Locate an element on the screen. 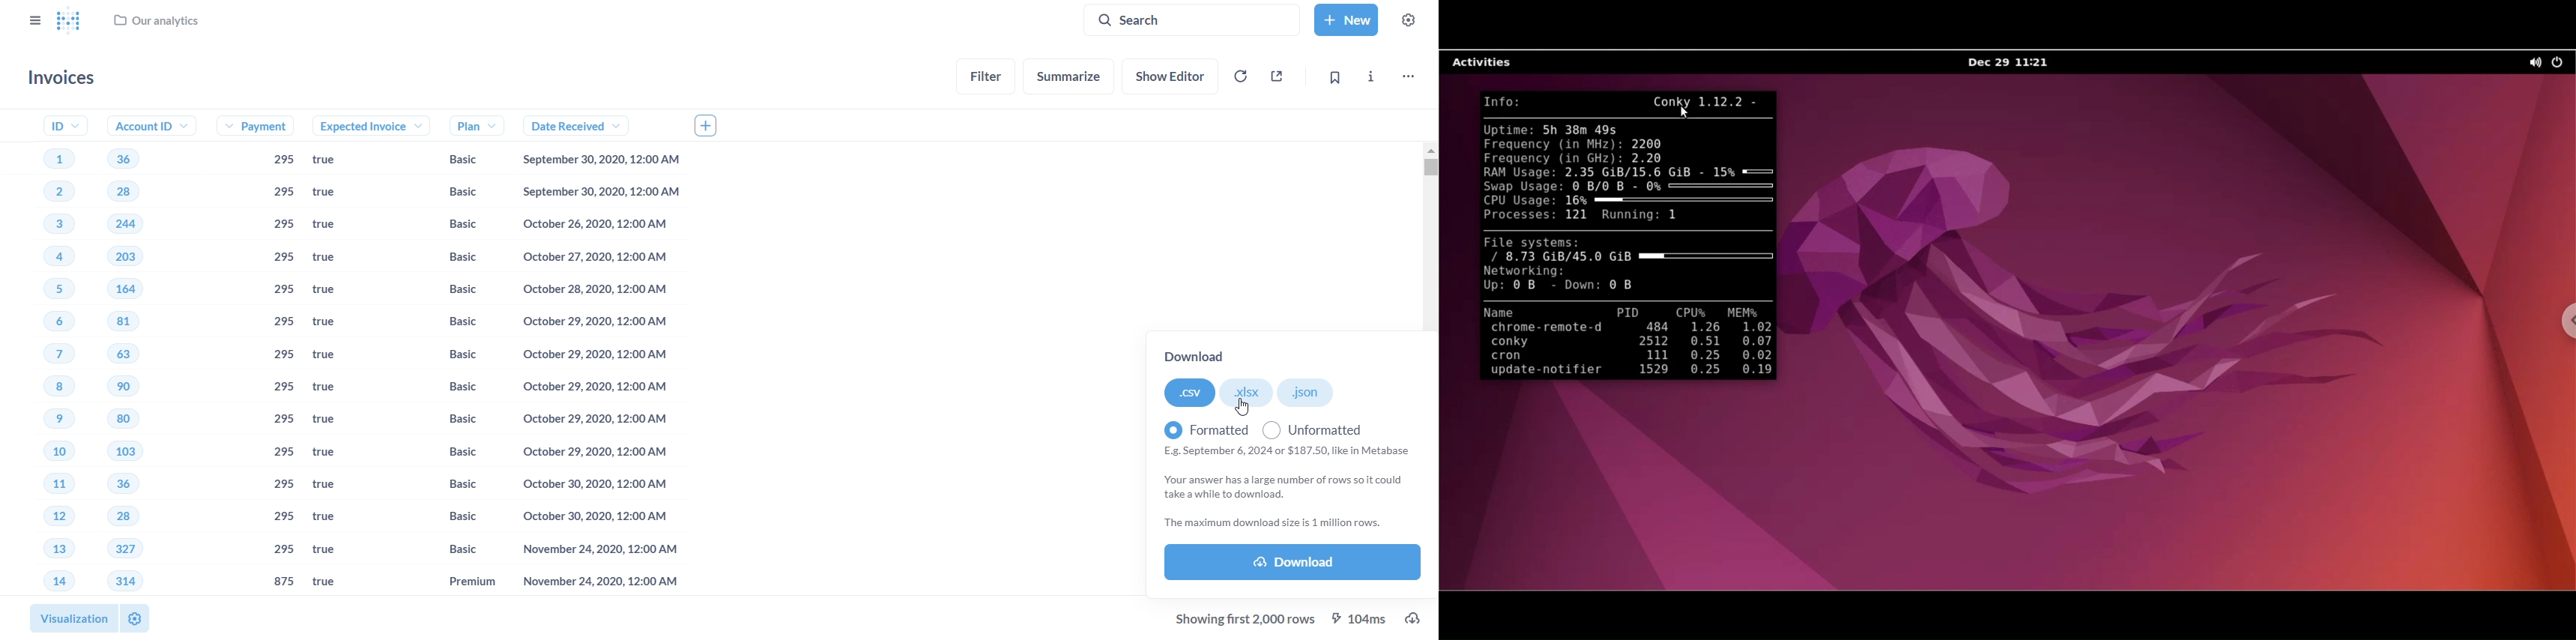 The image size is (2576, 644). basic is located at coordinates (450, 549).